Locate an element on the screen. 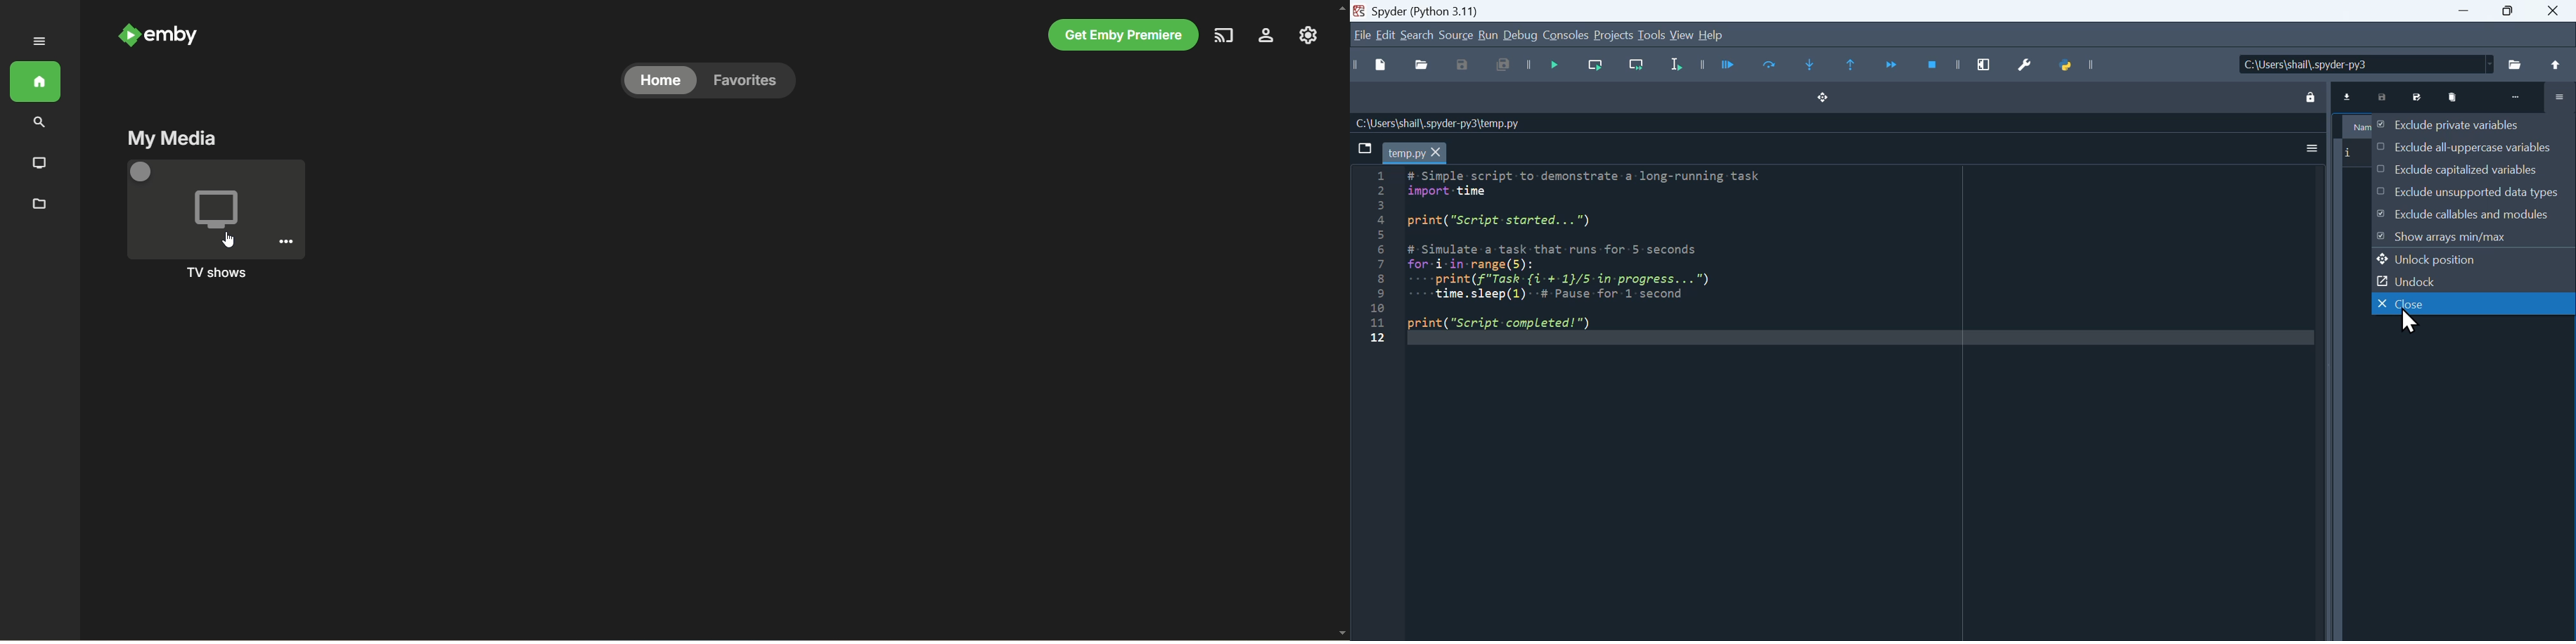  Open file is located at coordinates (1422, 64).